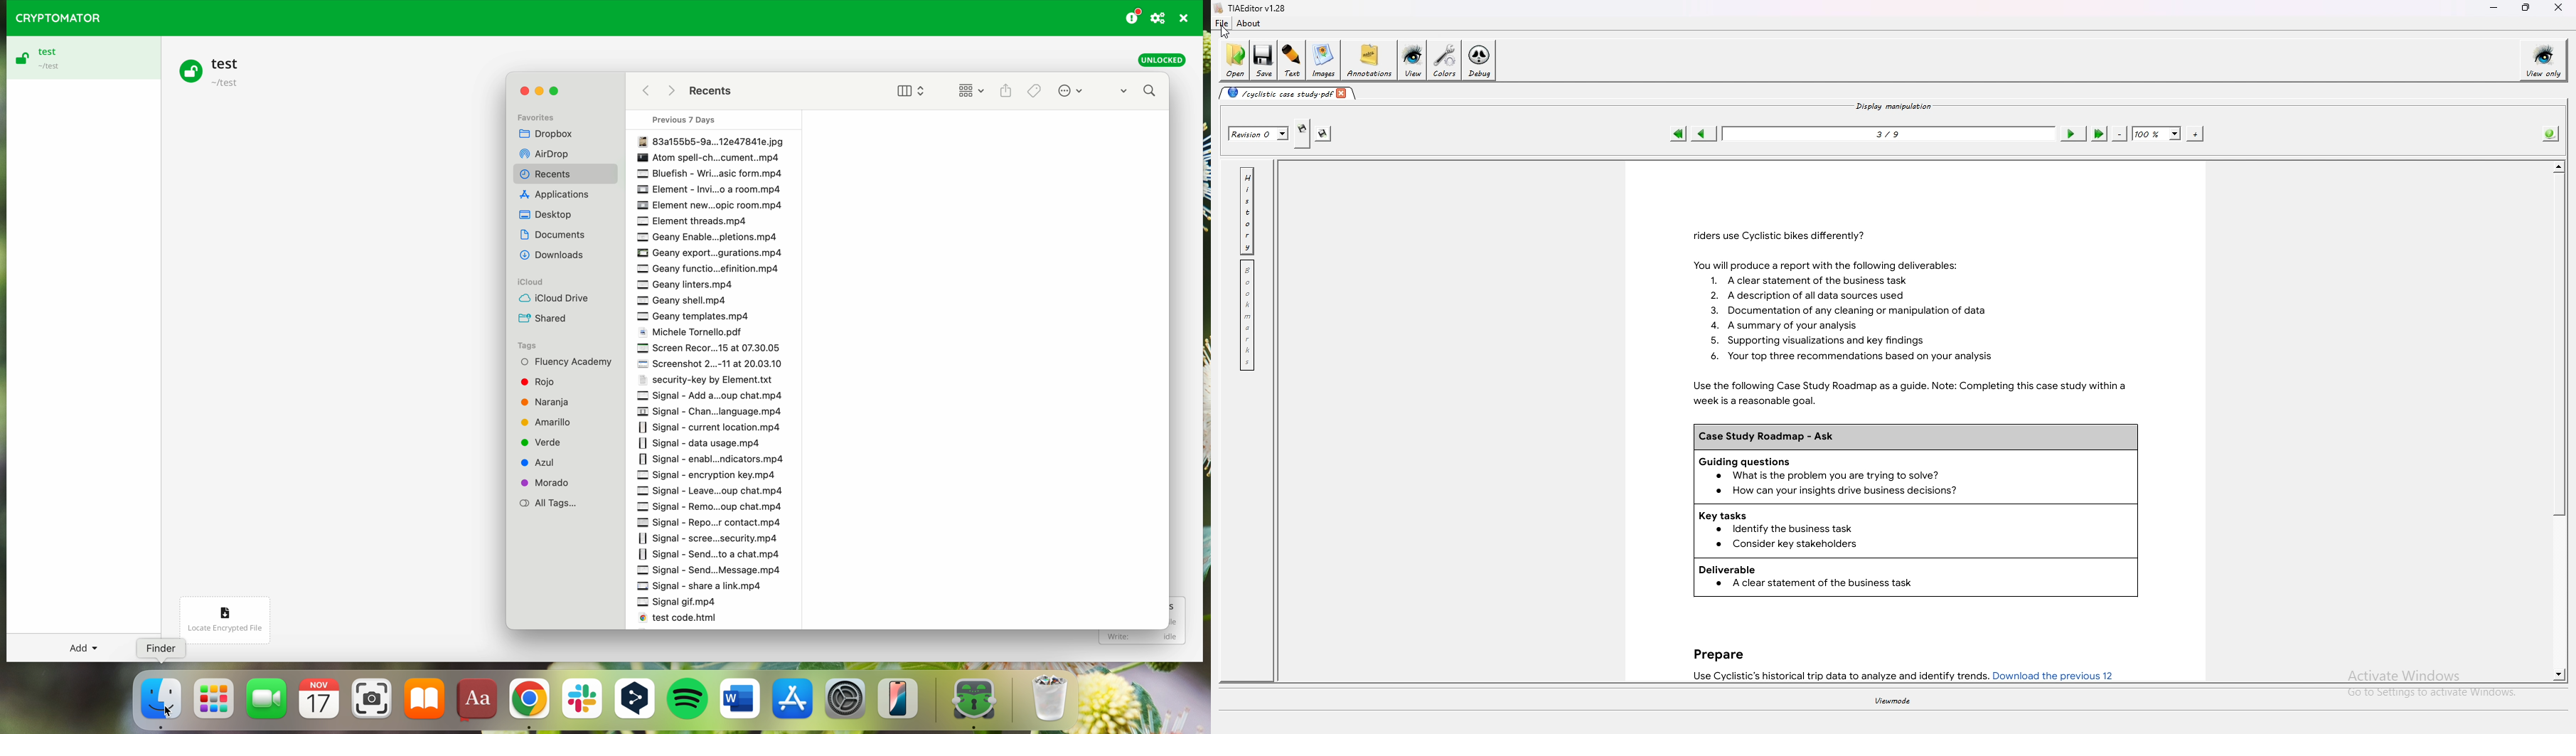 The width and height of the screenshot is (2576, 756). I want to click on Signal send to a chat, so click(717, 554).